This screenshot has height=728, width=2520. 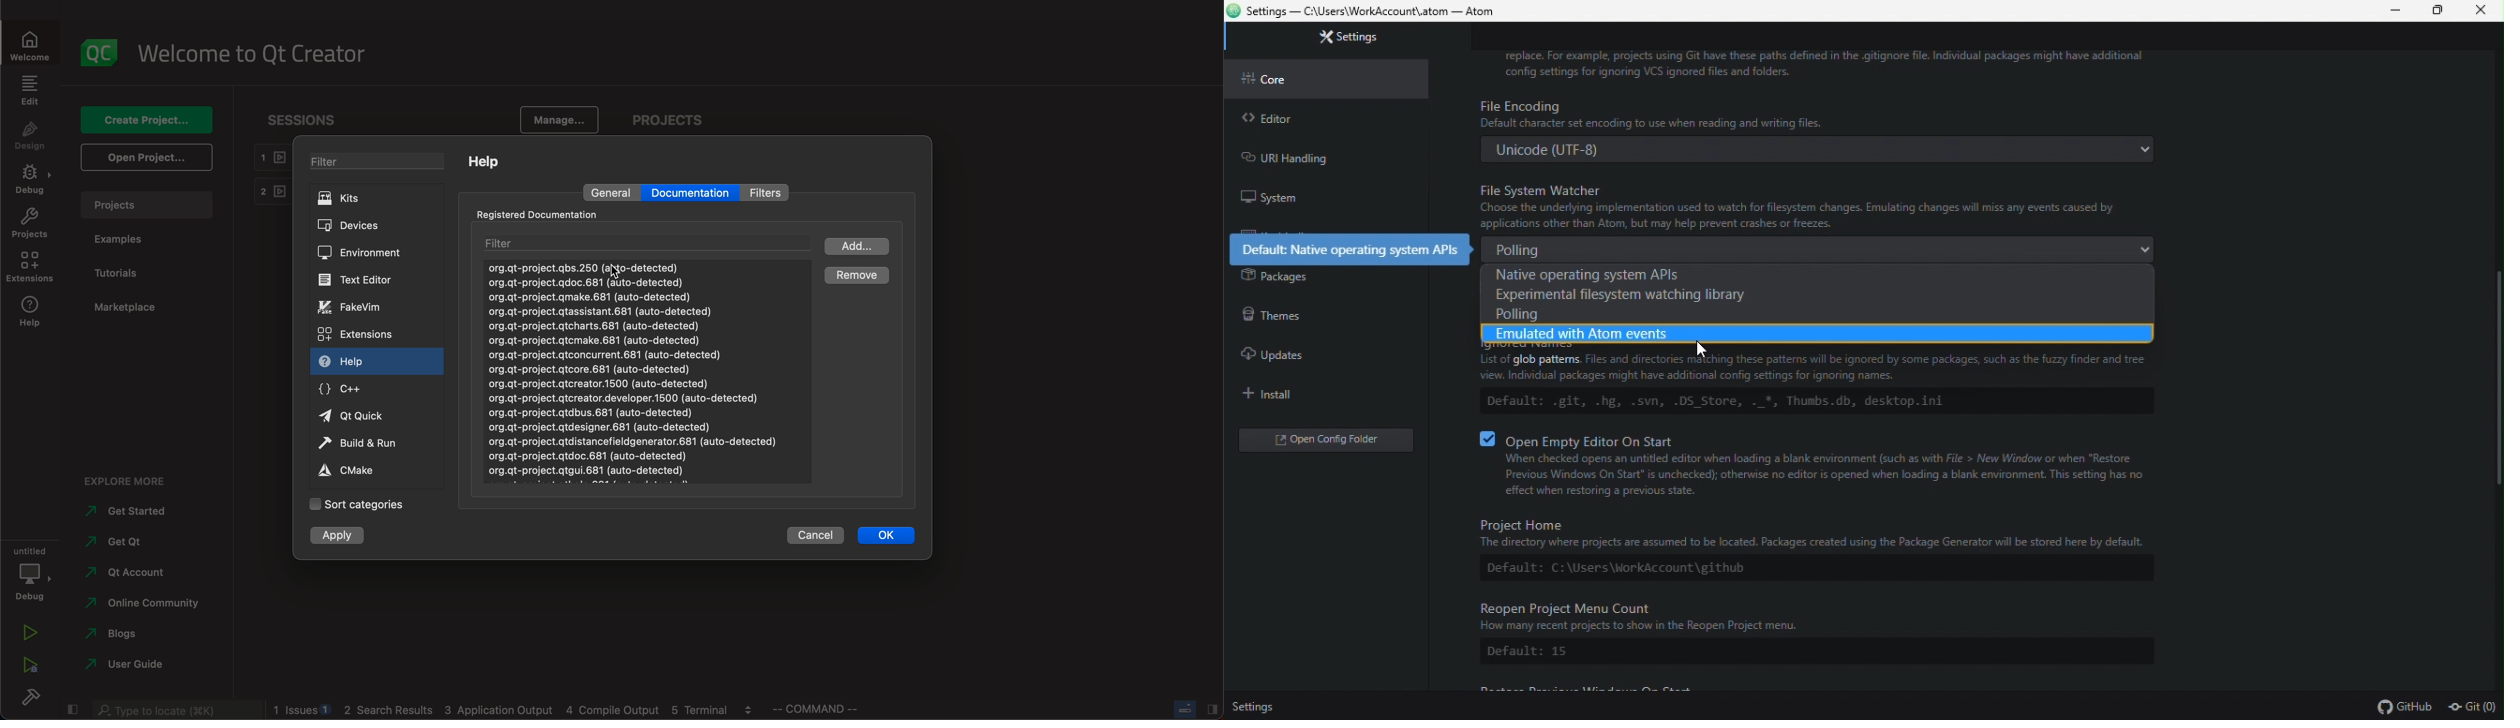 What do you see at coordinates (252, 54) in the screenshot?
I see `welcome` at bounding box center [252, 54].